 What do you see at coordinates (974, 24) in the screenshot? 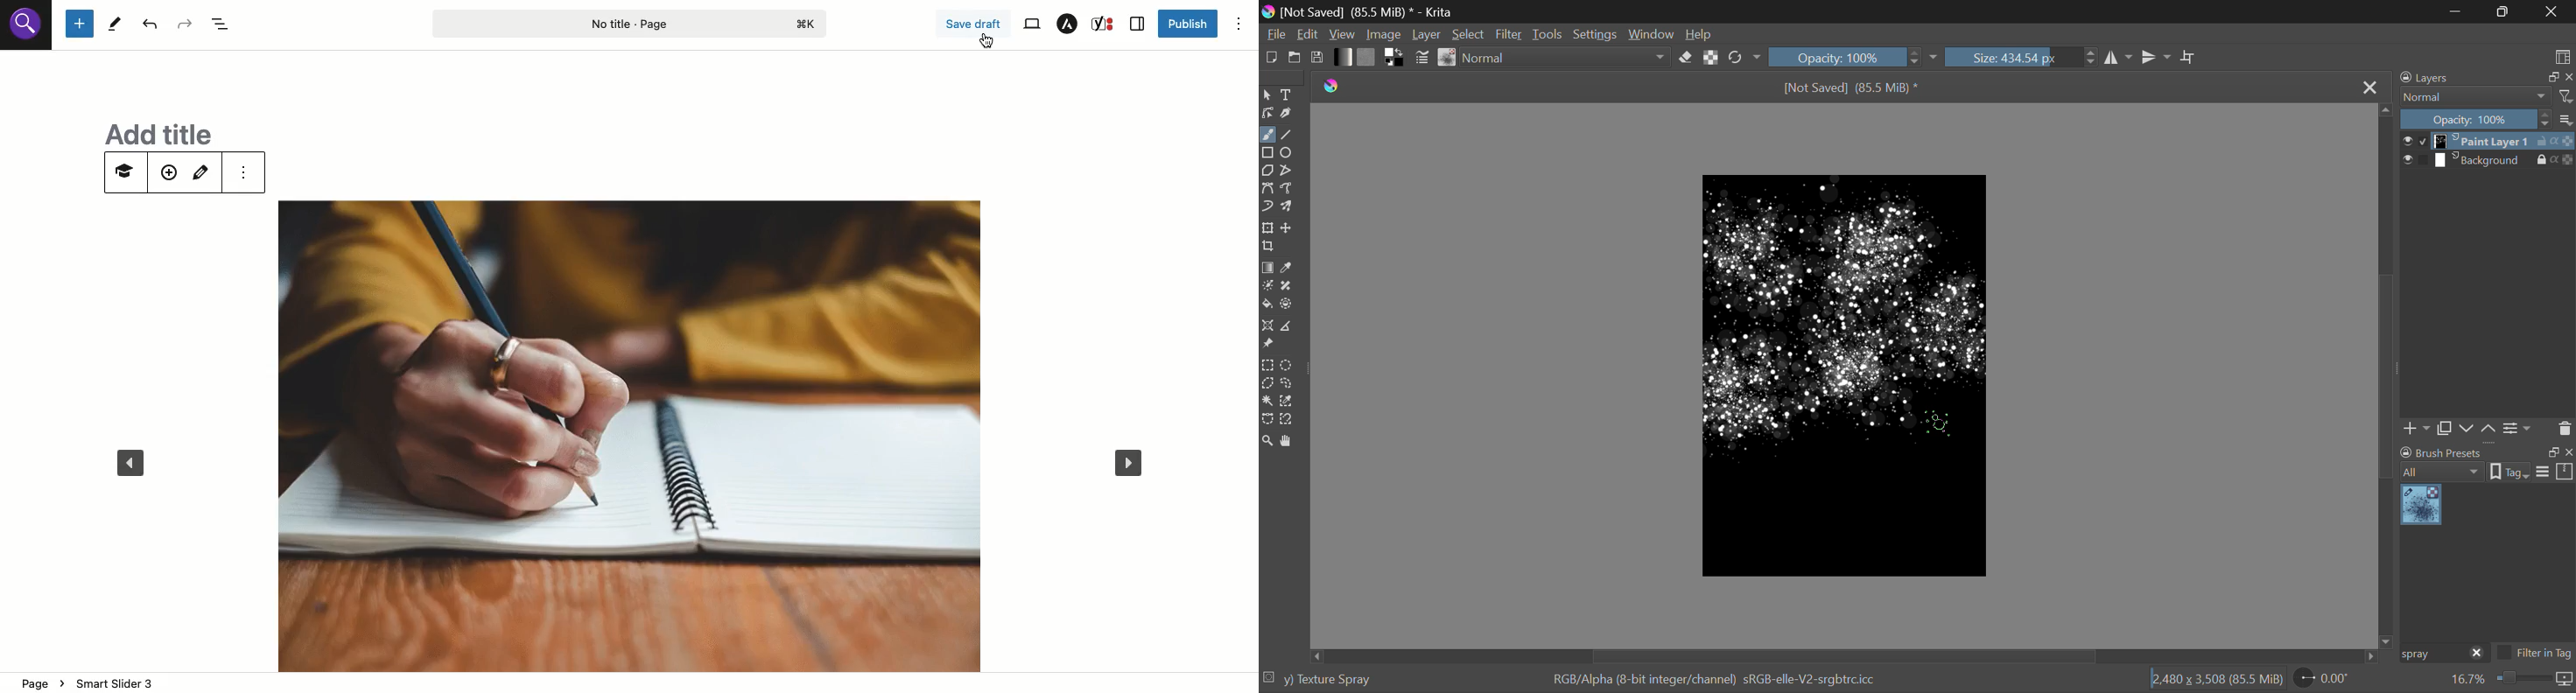
I see `Save draft` at bounding box center [974, 24].